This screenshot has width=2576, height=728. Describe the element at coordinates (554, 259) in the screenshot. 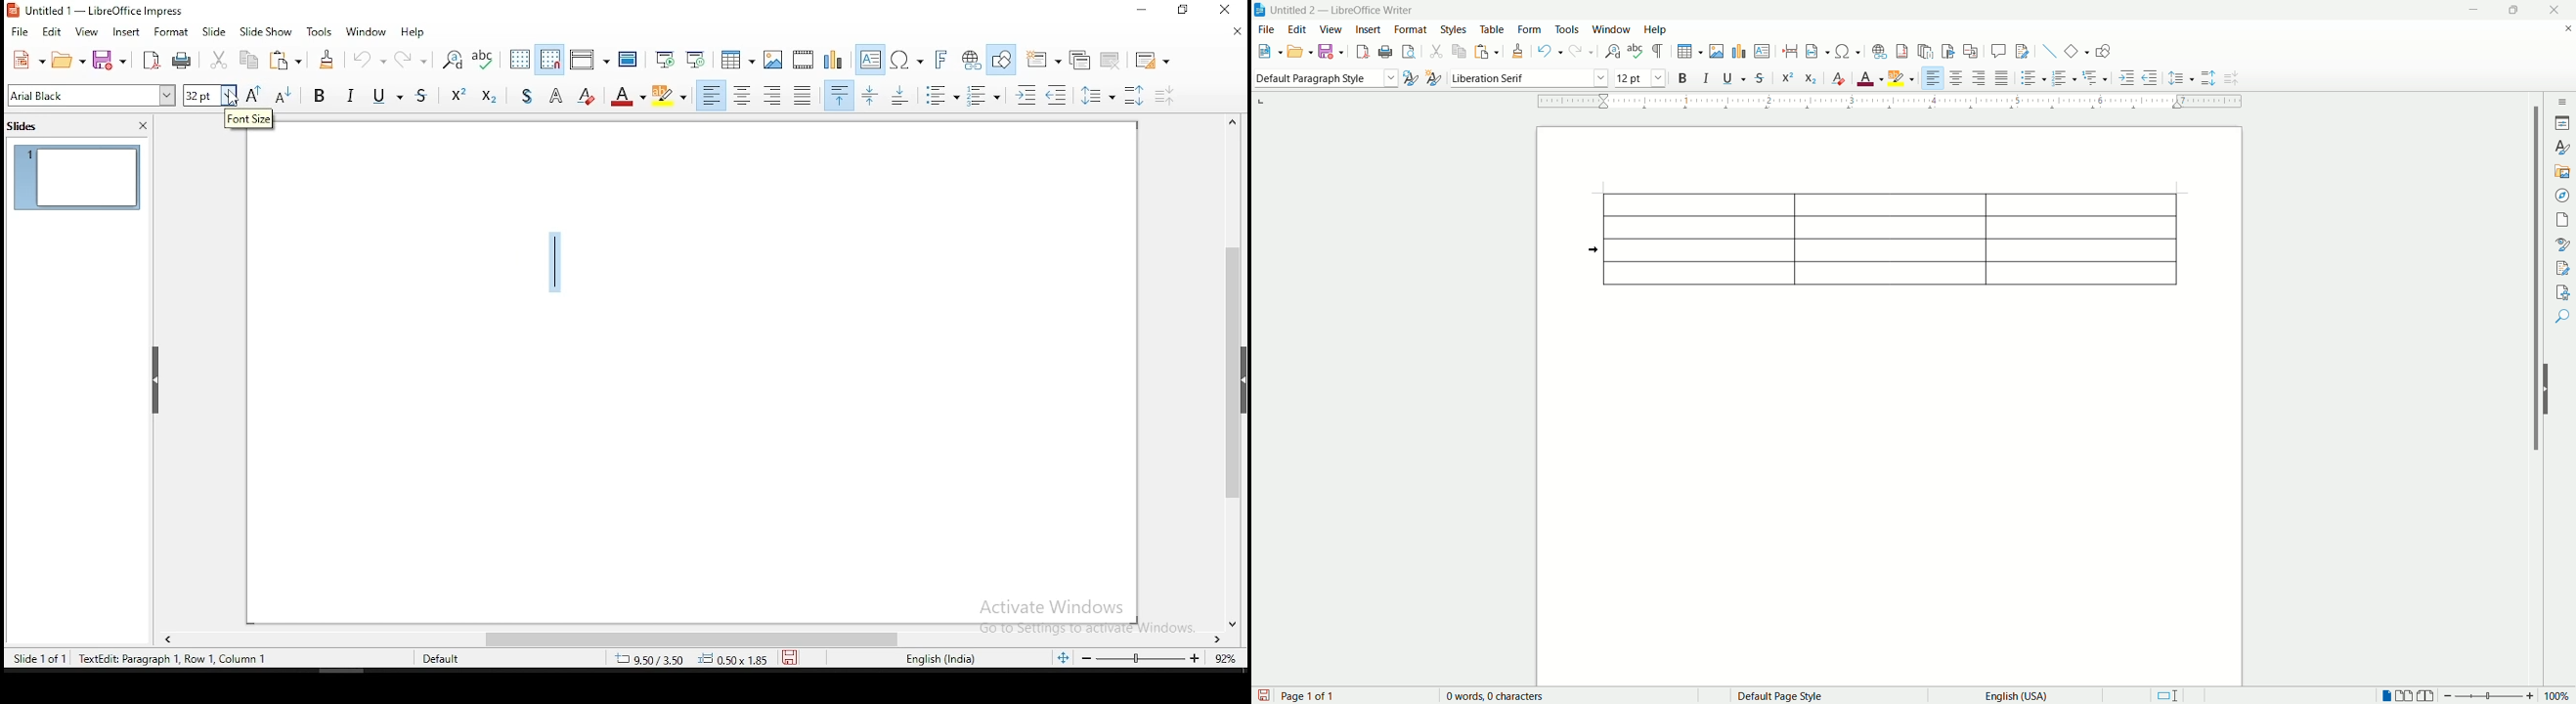

I see `Text Cursor` at that location.